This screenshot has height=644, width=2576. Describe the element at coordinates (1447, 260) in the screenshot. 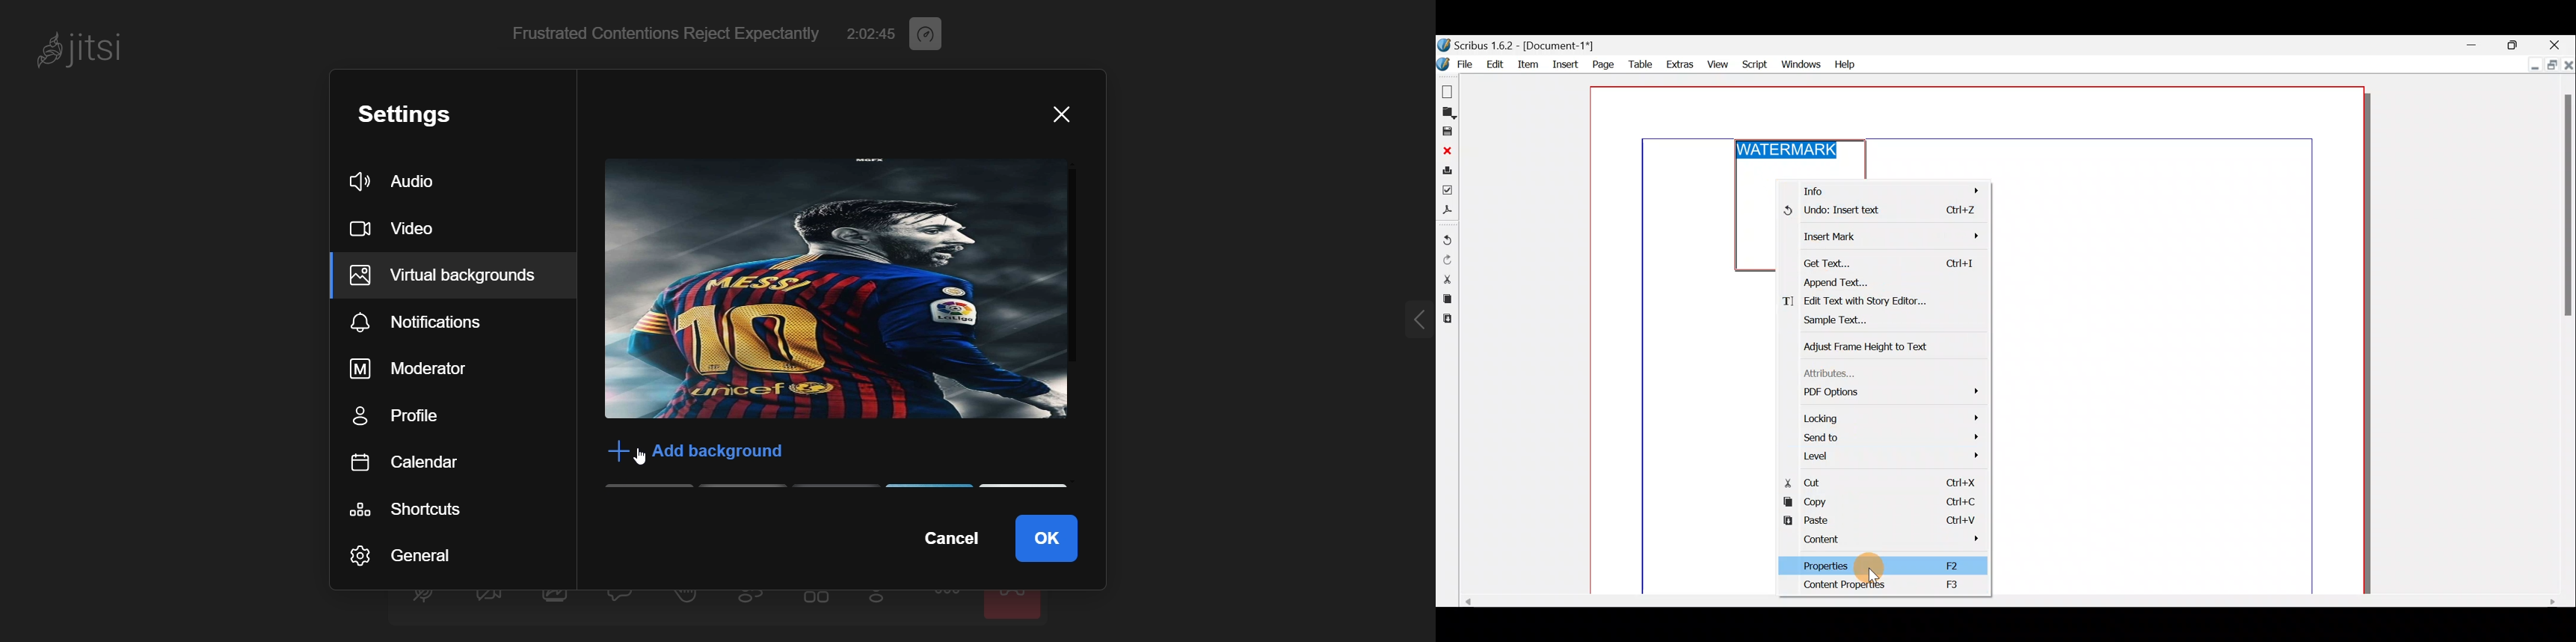

I see `Redo` at that location.